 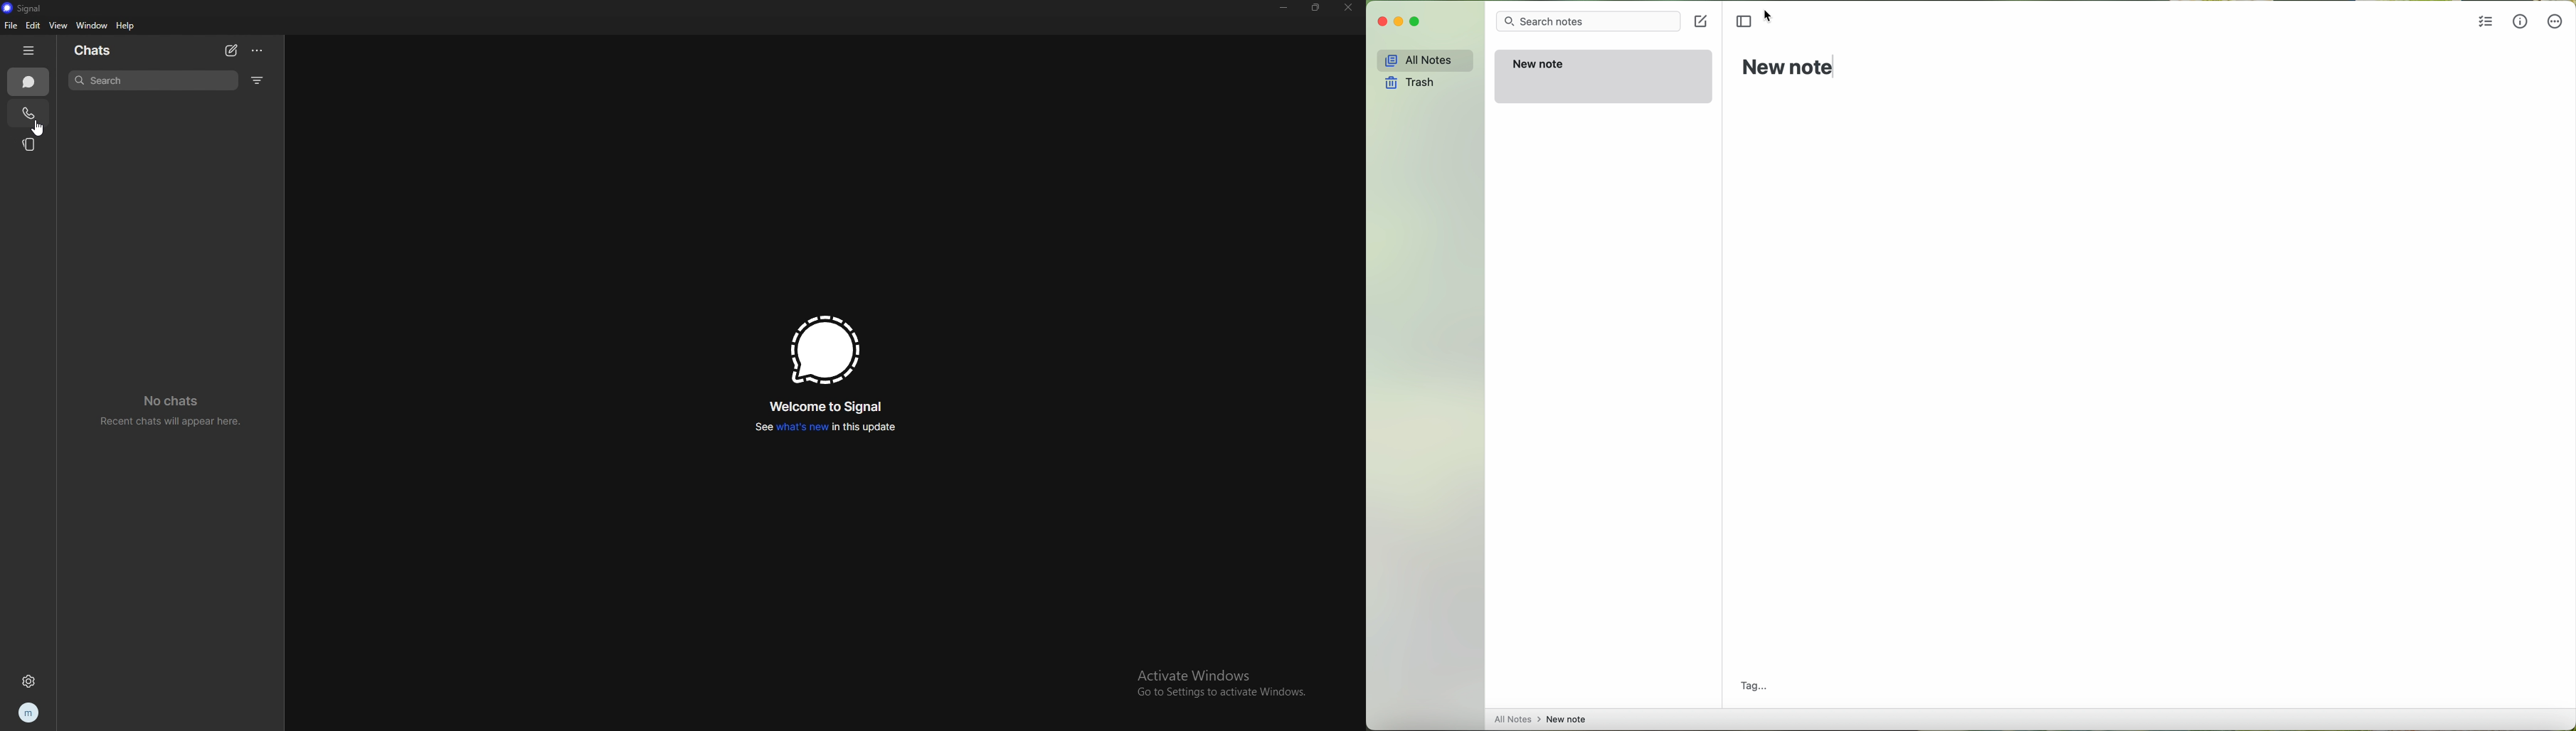 I want to click on insert checklist, so click(x=2485, y=24).